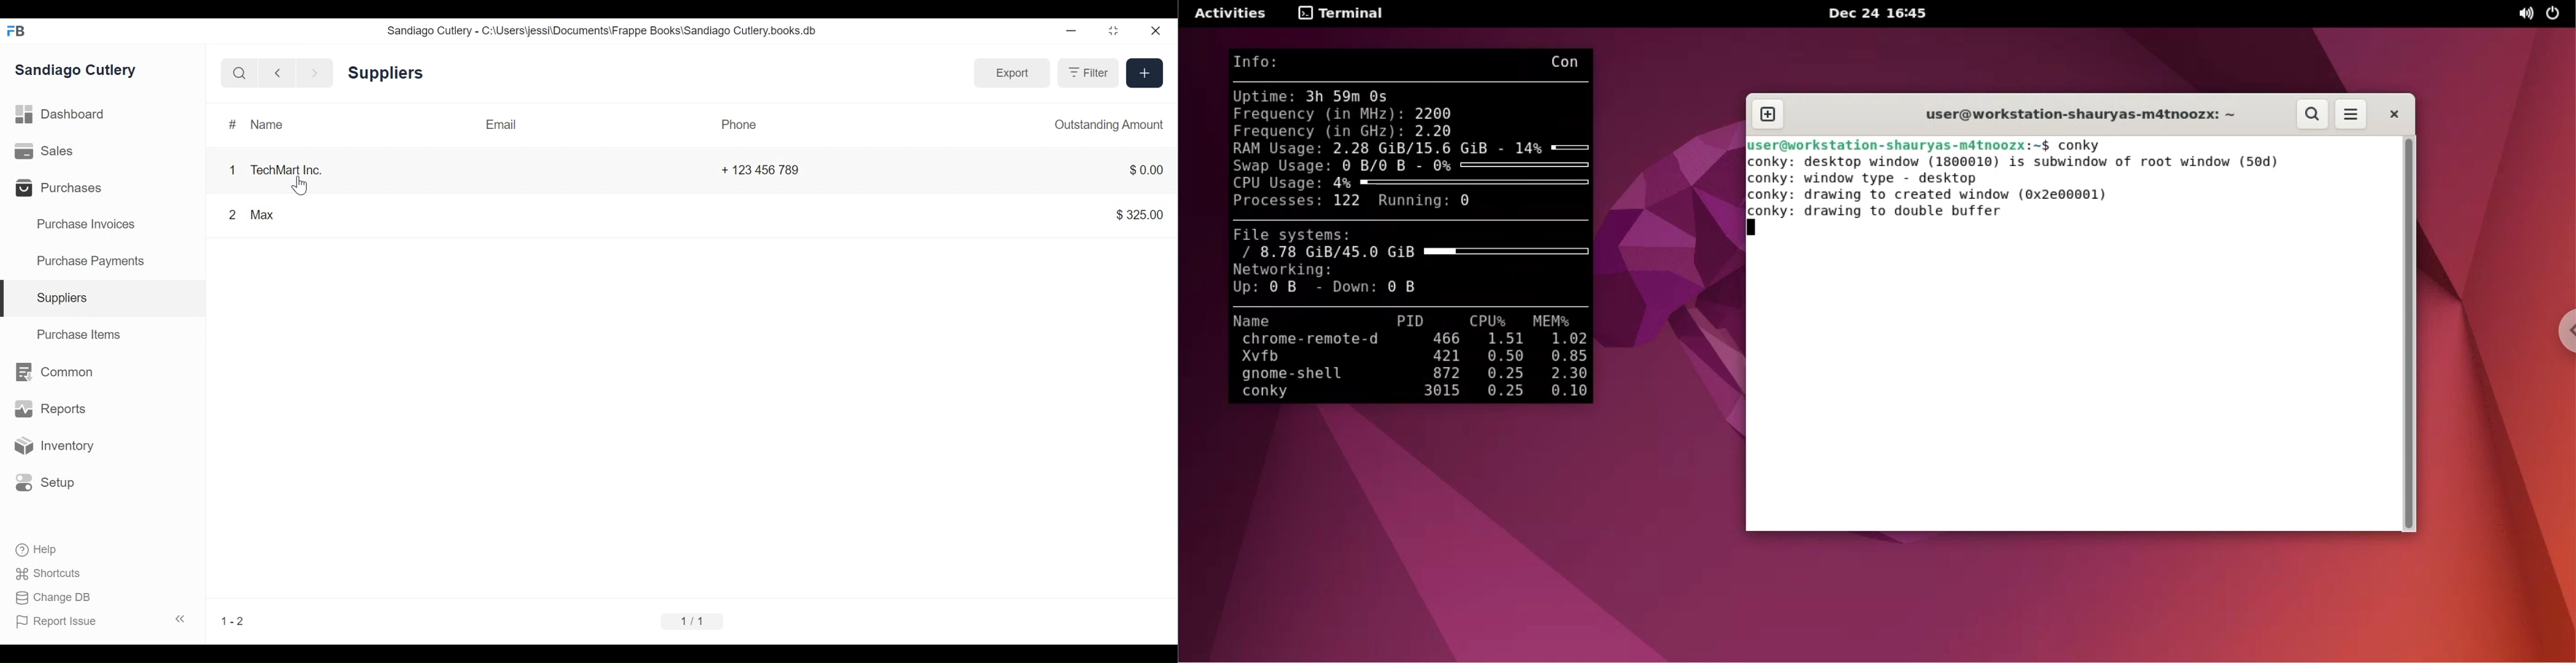  Describe the element at coordinates (689, 620) in the screenshot. I see `1/1` at that location.